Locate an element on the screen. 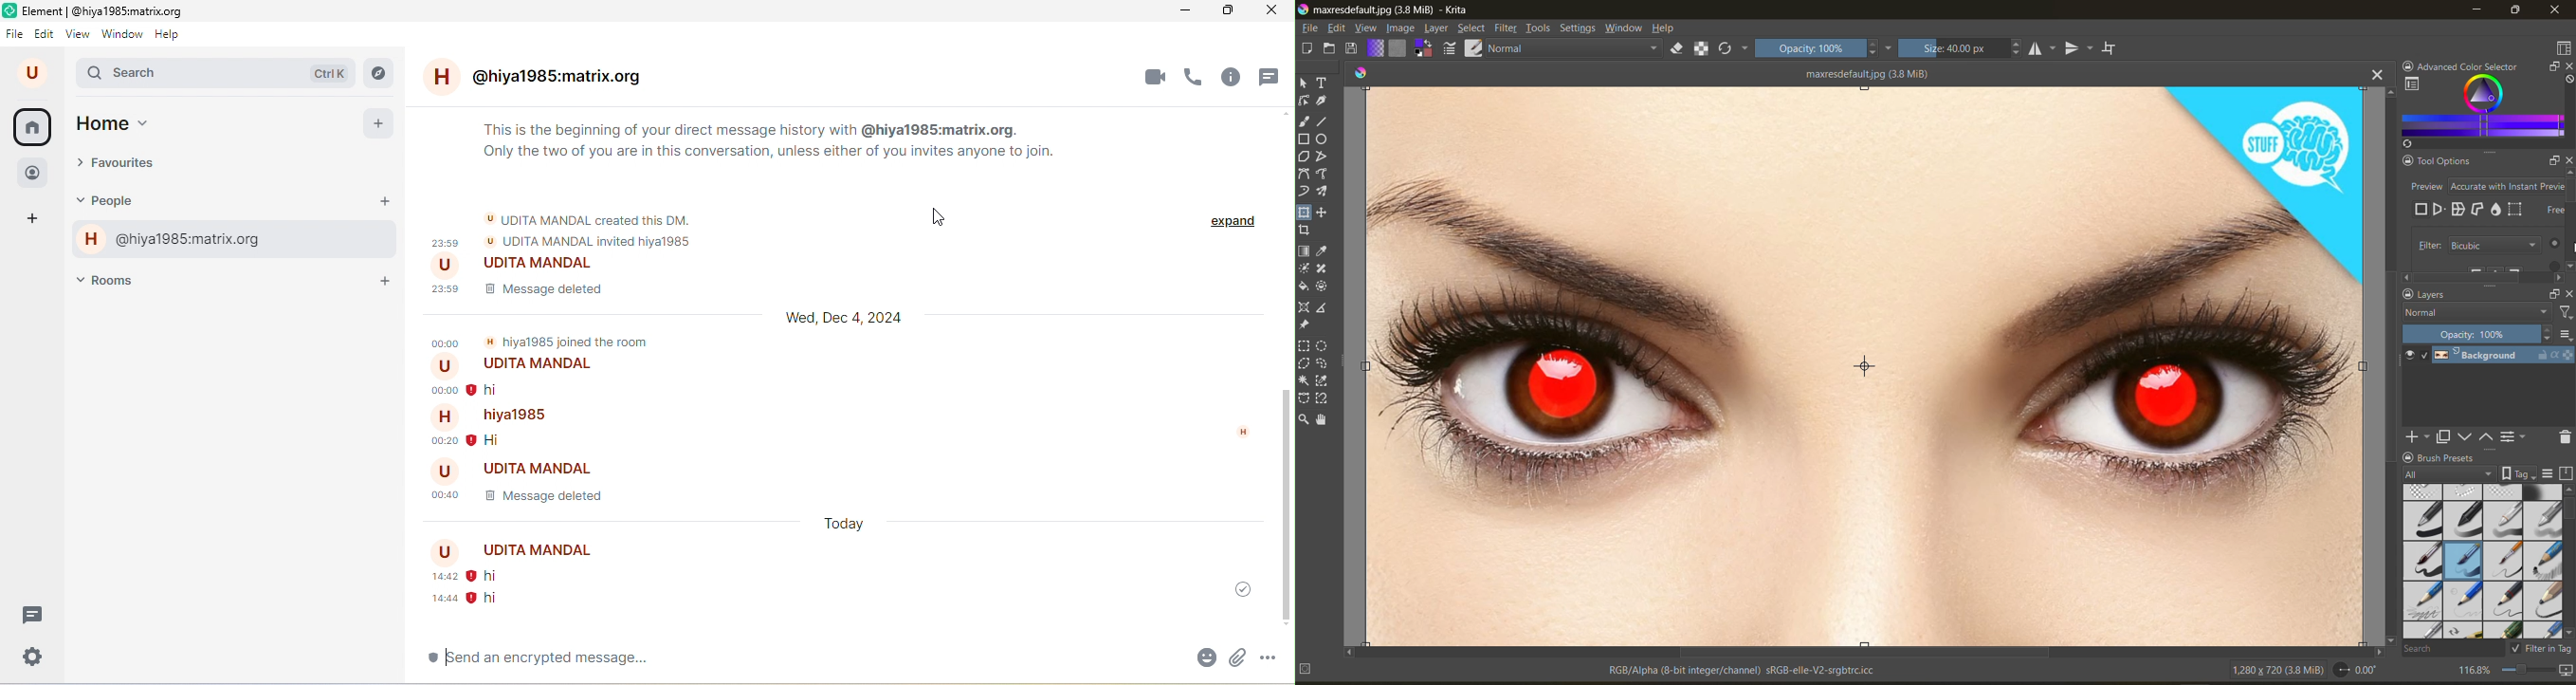  voice call is located at coordinates (1196, 76).